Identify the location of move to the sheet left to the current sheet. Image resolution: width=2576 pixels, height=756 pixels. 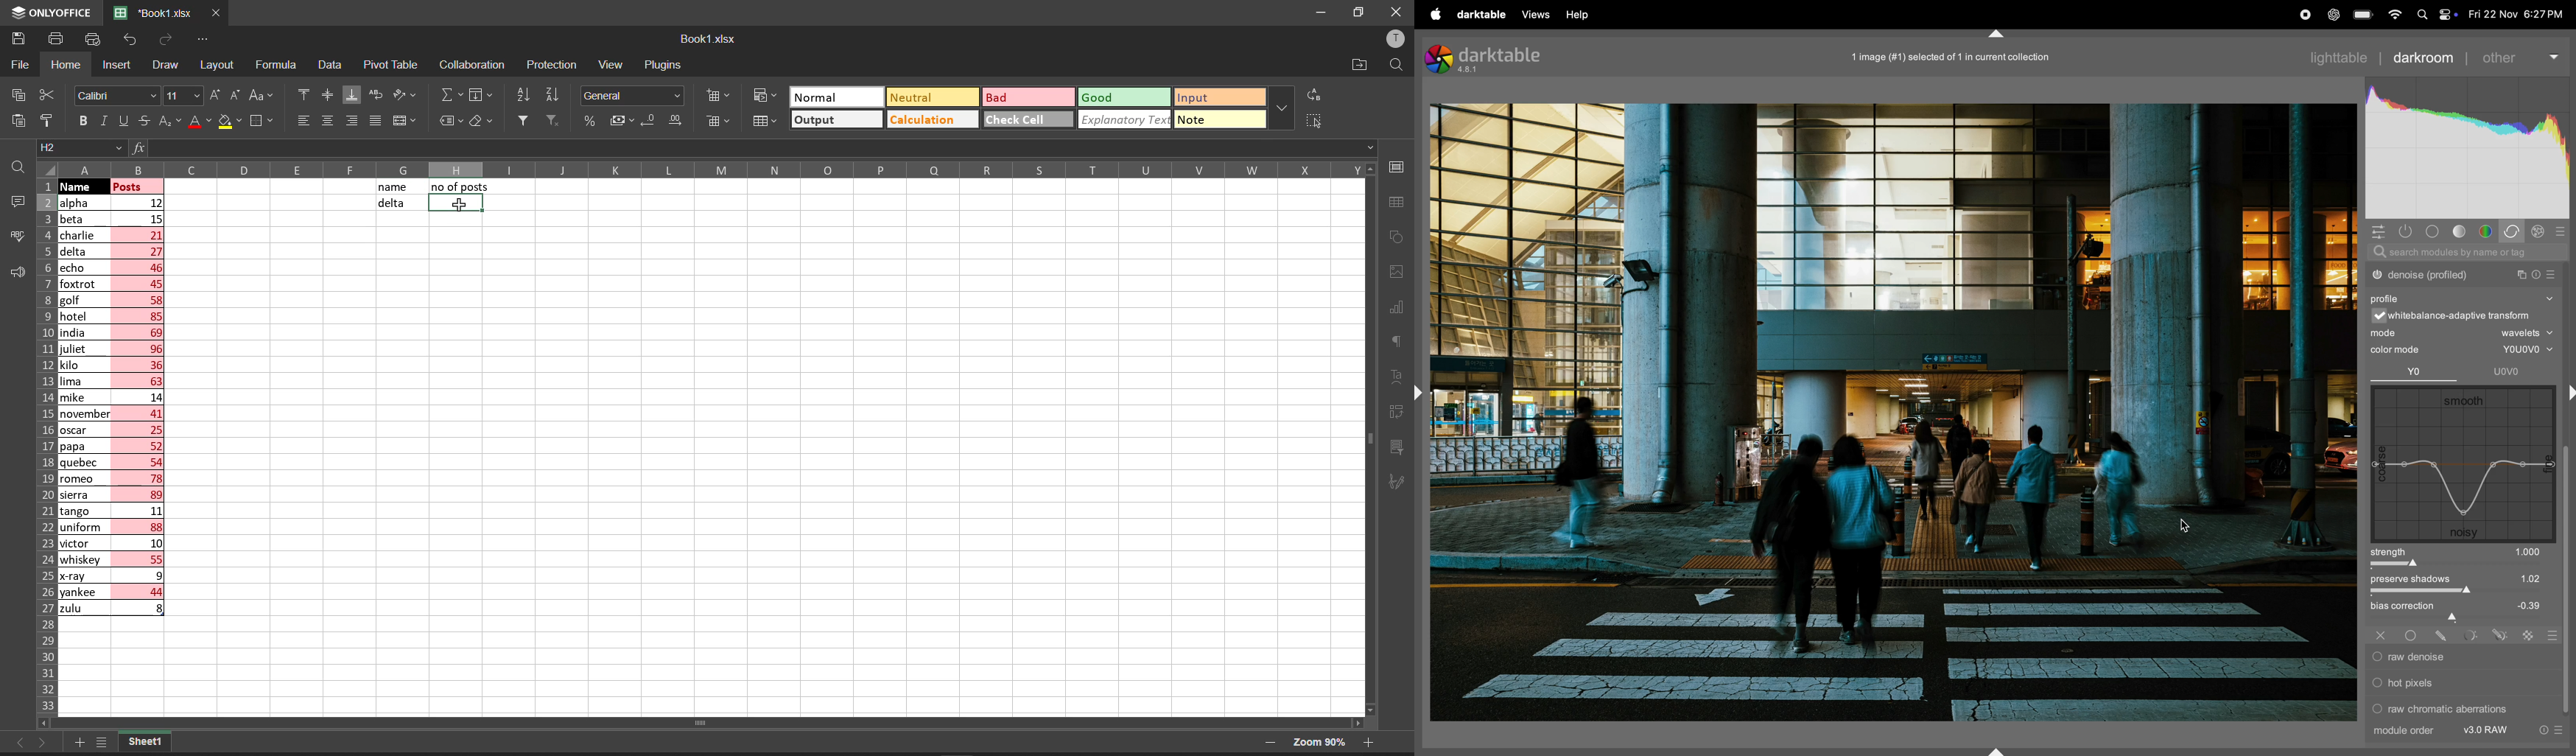
(17, 743).